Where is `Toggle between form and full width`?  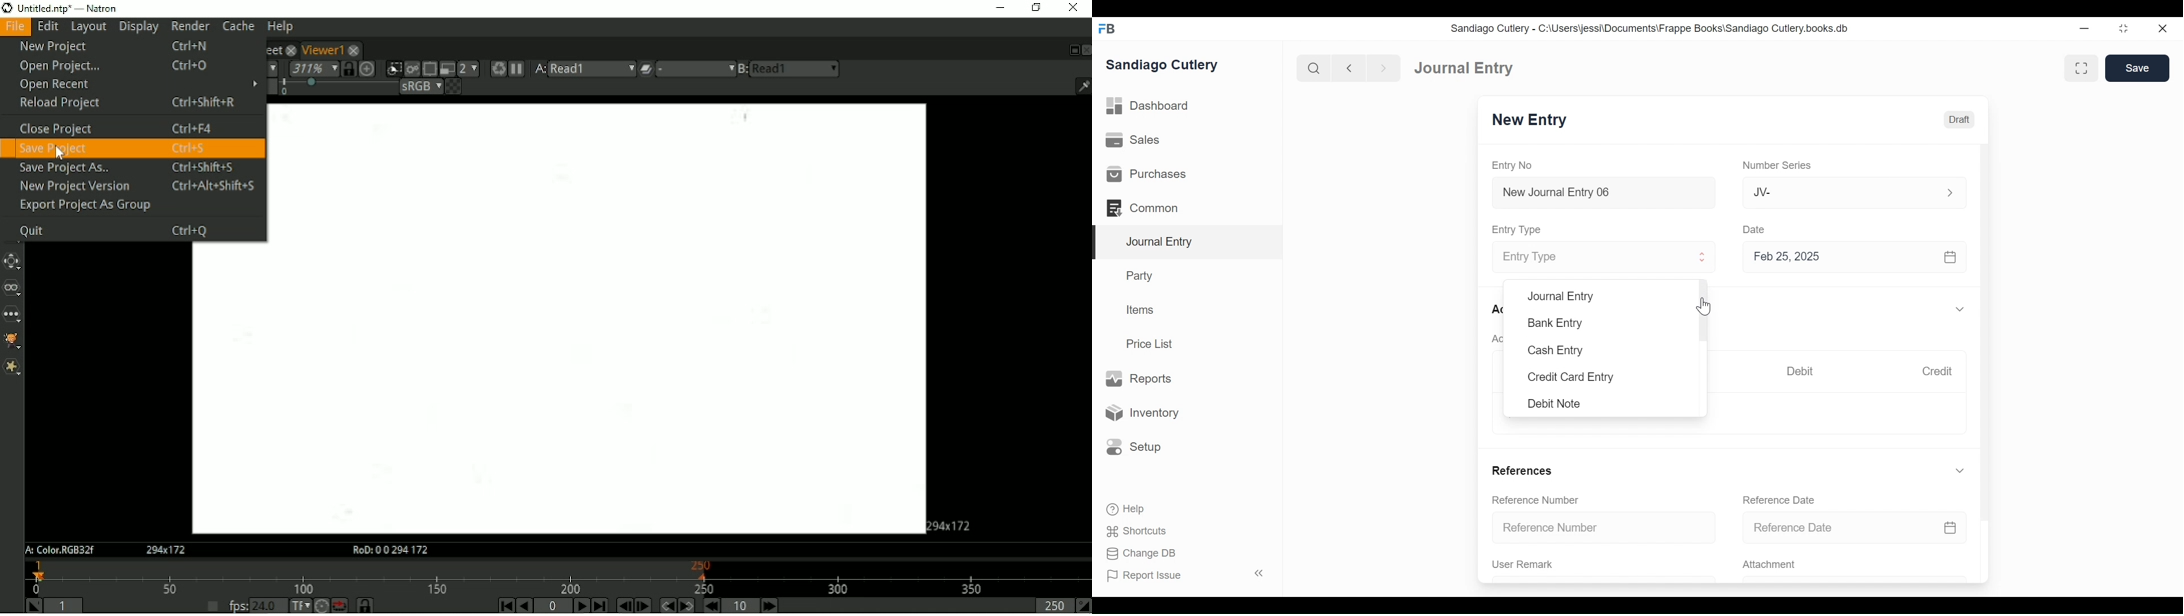
Toggle between form and full width is located at coordinates (2082, 68).